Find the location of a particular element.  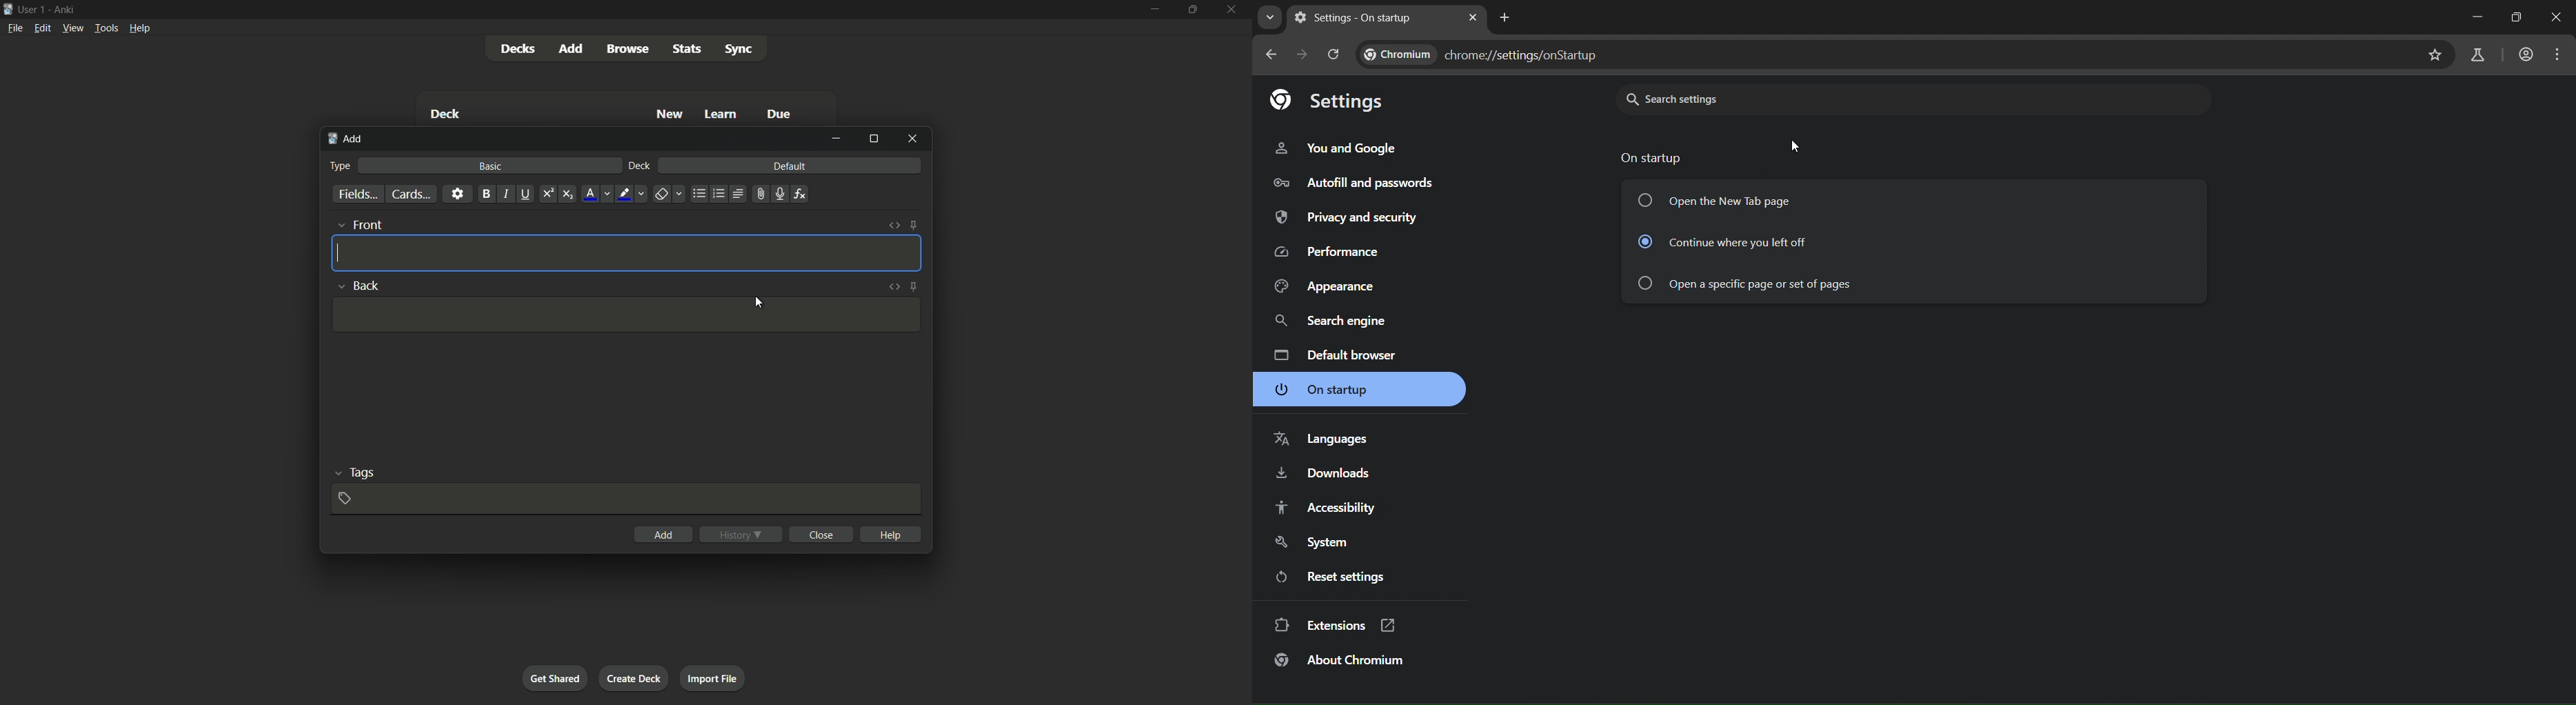

toggle html editor is located at coordinates (895, 225).